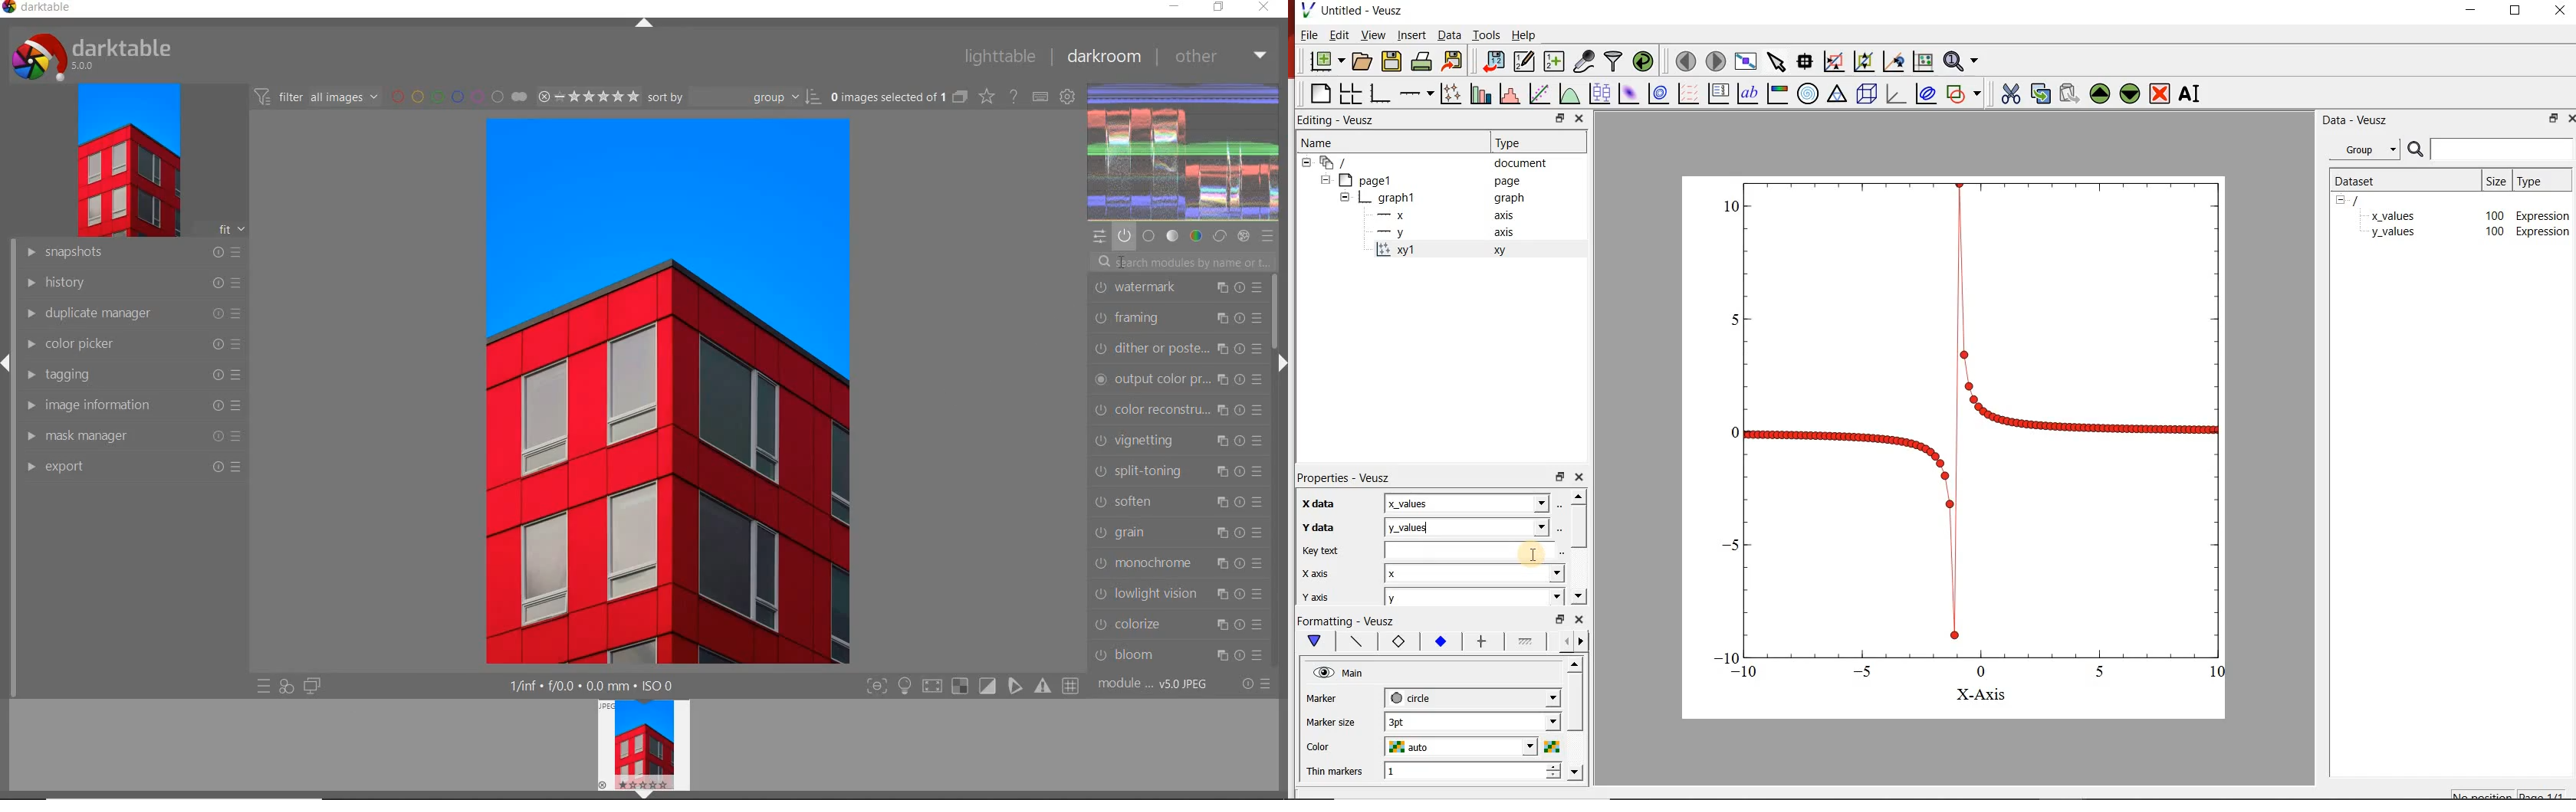  What do you see at coordinates (1470, 549) in the screenshot?
I see `input key text` at bounding box center [1470, 549].